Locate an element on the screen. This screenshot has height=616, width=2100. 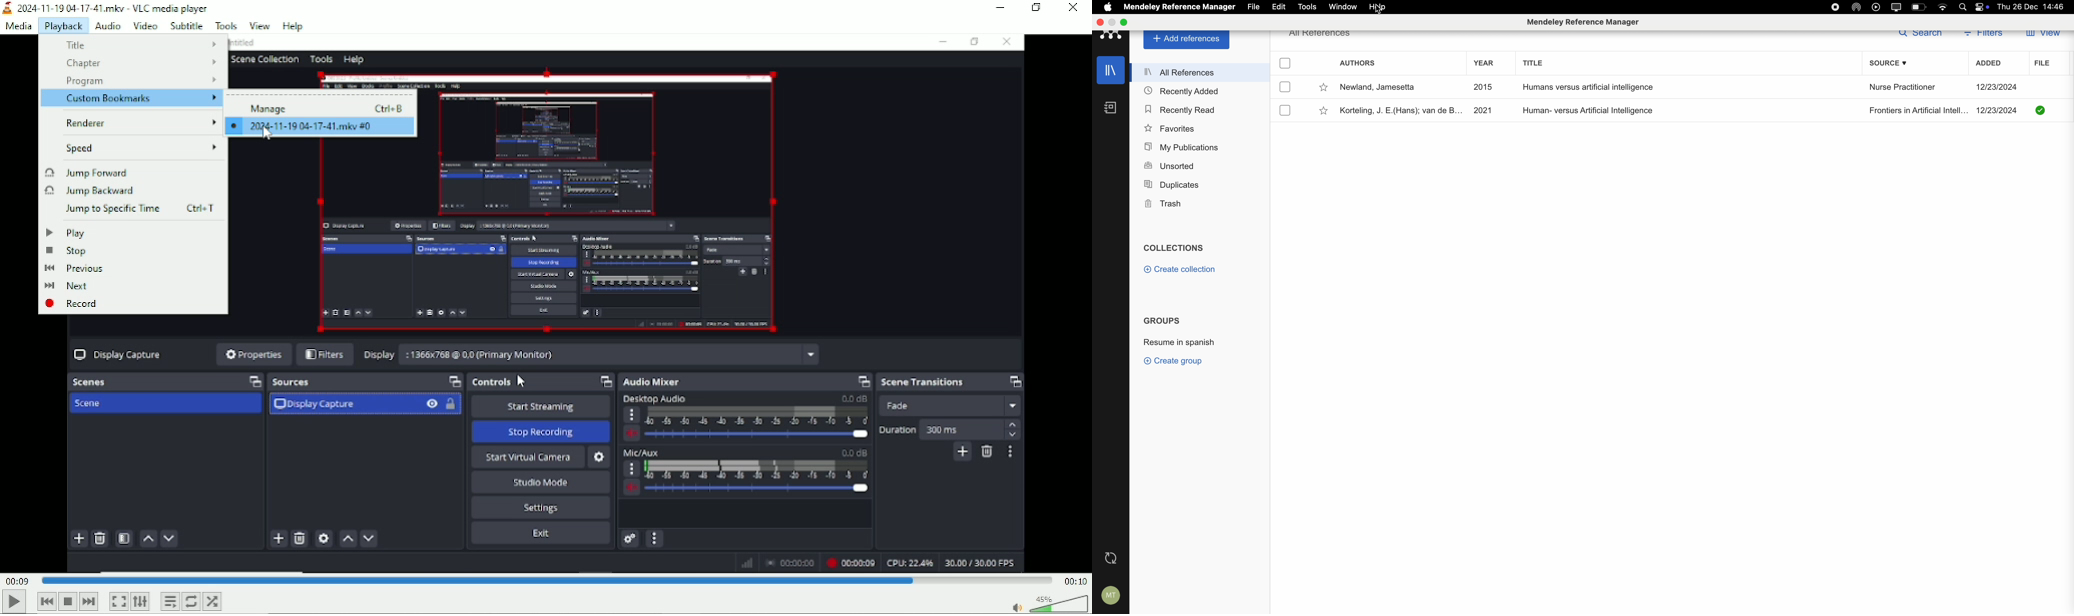
Next is located at coordinates (67, 286).